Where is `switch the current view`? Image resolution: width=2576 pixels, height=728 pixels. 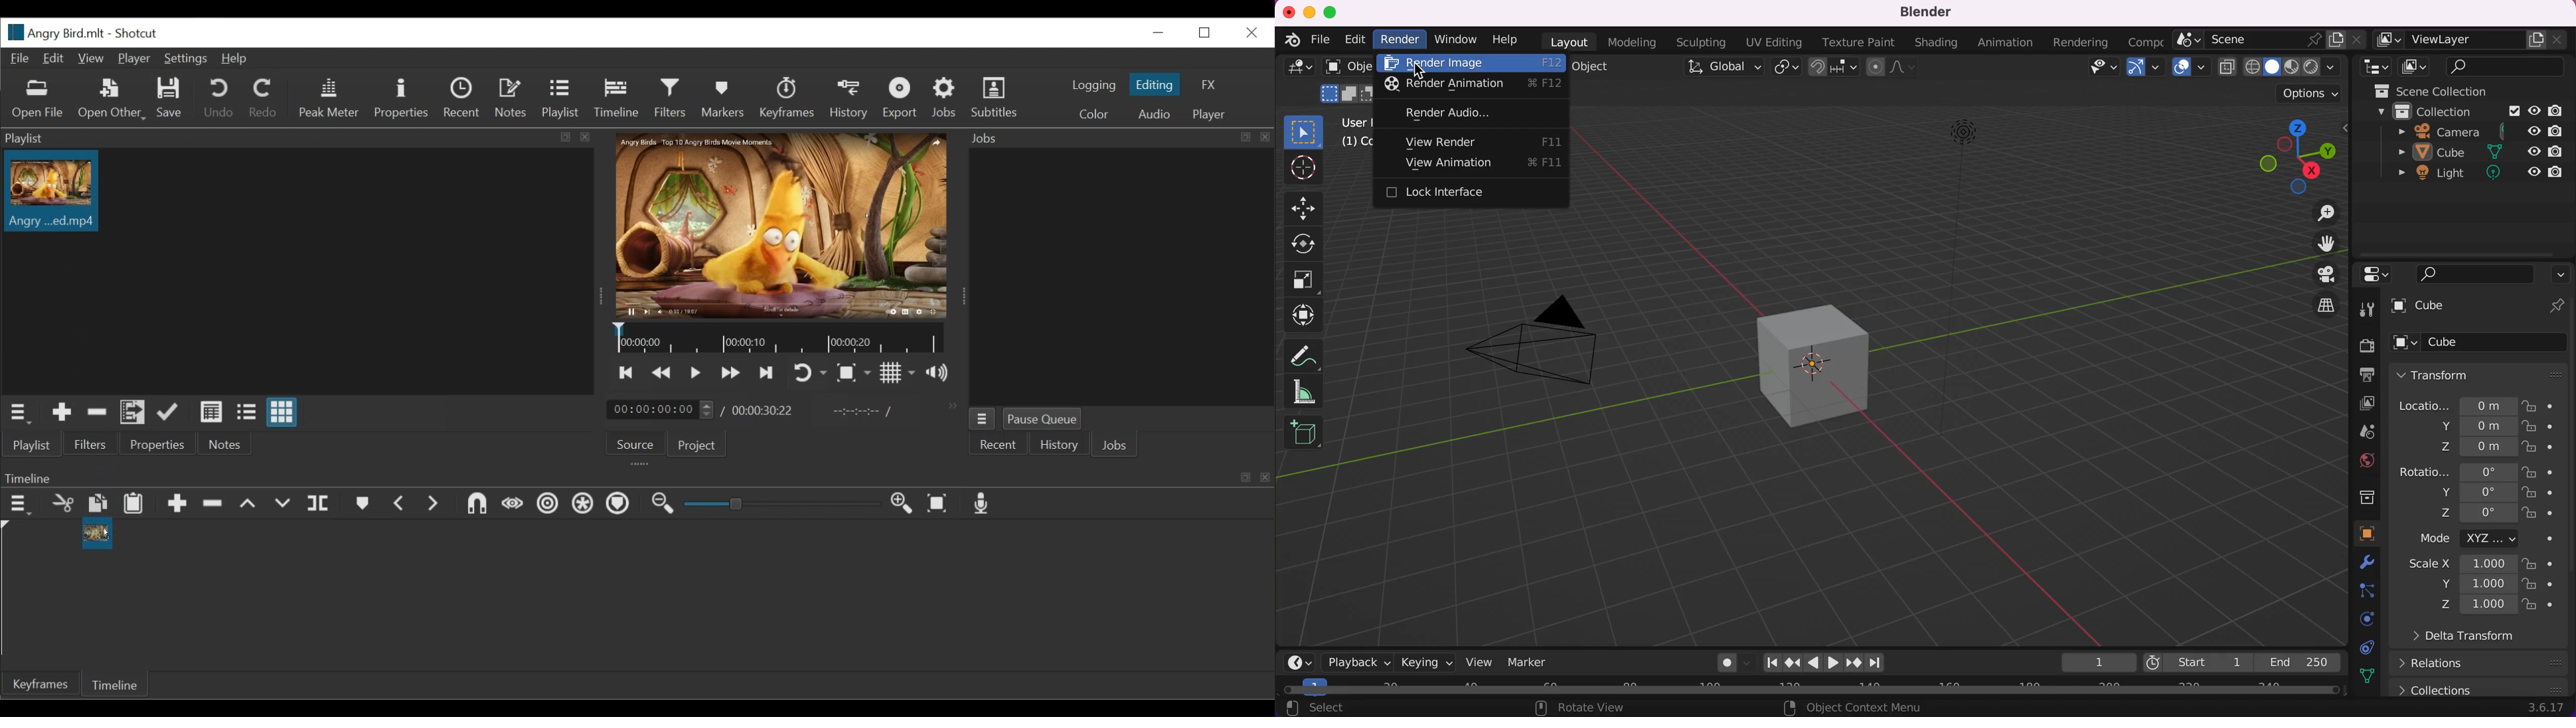 switch the current view is located at coordinates (2324, 303).